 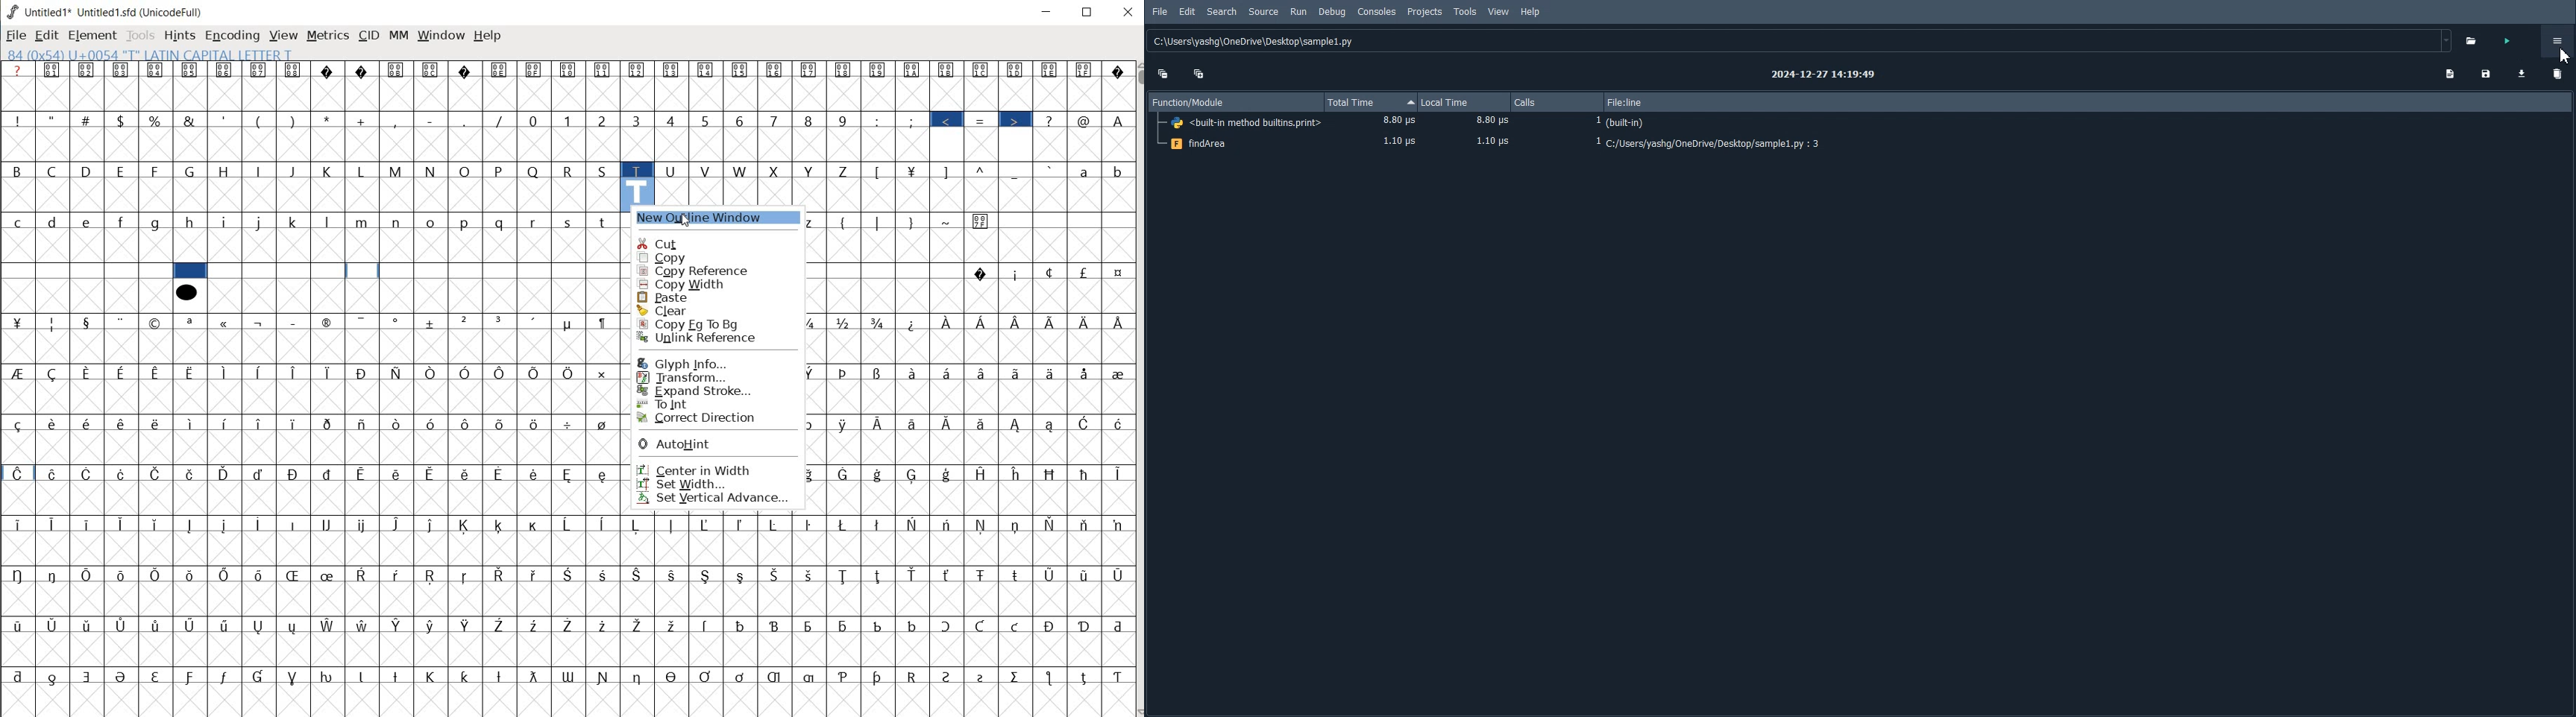 I want to click on Symbol, so click(x=124, y=625).